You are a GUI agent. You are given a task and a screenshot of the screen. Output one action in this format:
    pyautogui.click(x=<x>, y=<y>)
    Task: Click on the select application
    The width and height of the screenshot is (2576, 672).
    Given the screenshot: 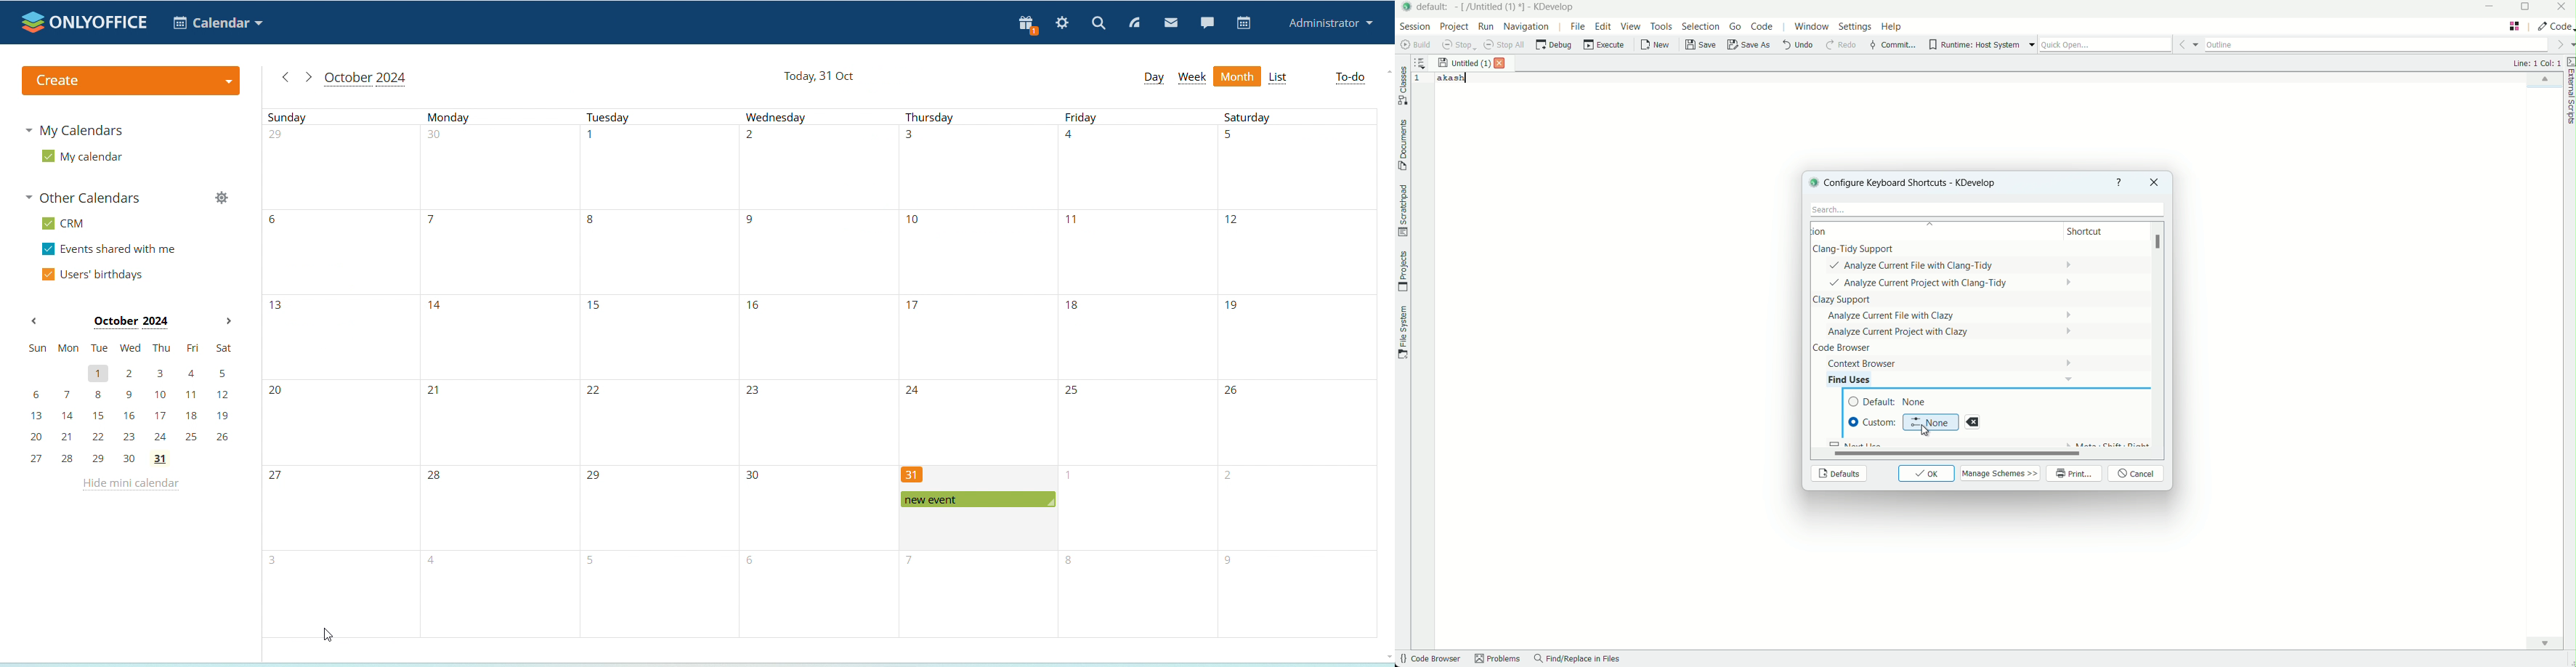 What is the action you would take?
    pyautogui.click(x=218, y=23)
    